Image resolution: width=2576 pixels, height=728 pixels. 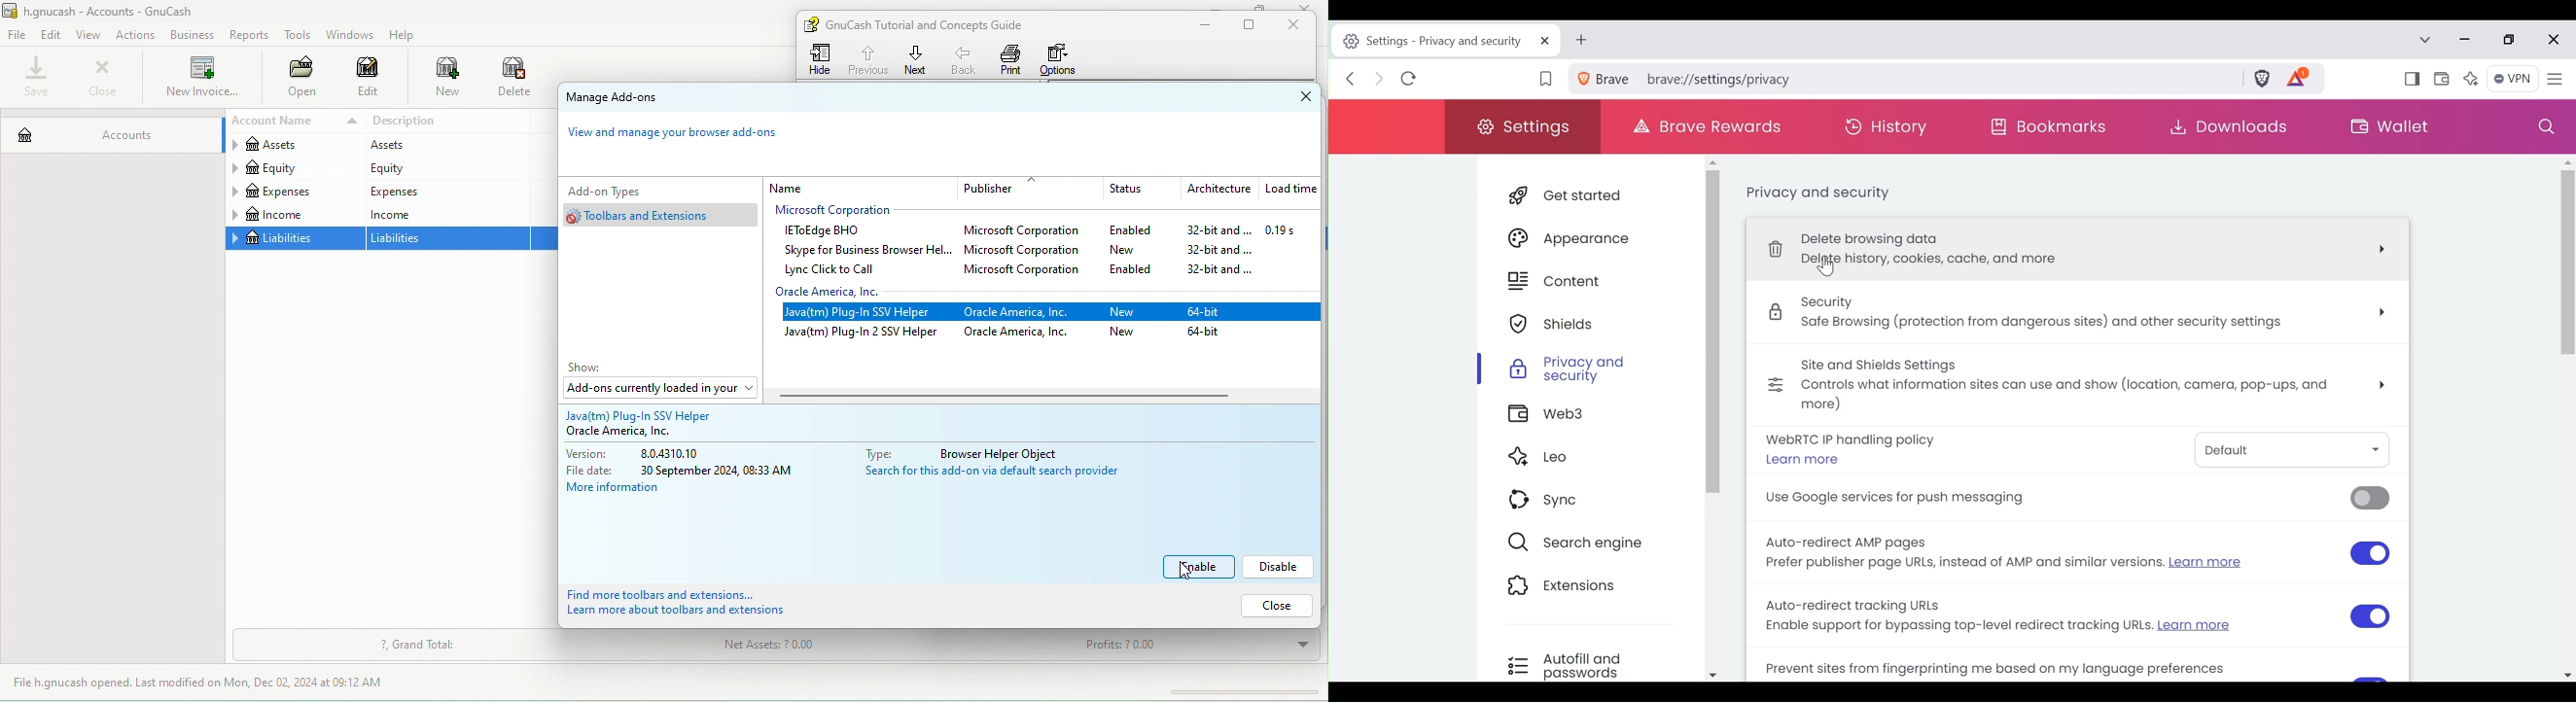 I want to click on close, so click(x=1310, y=6).